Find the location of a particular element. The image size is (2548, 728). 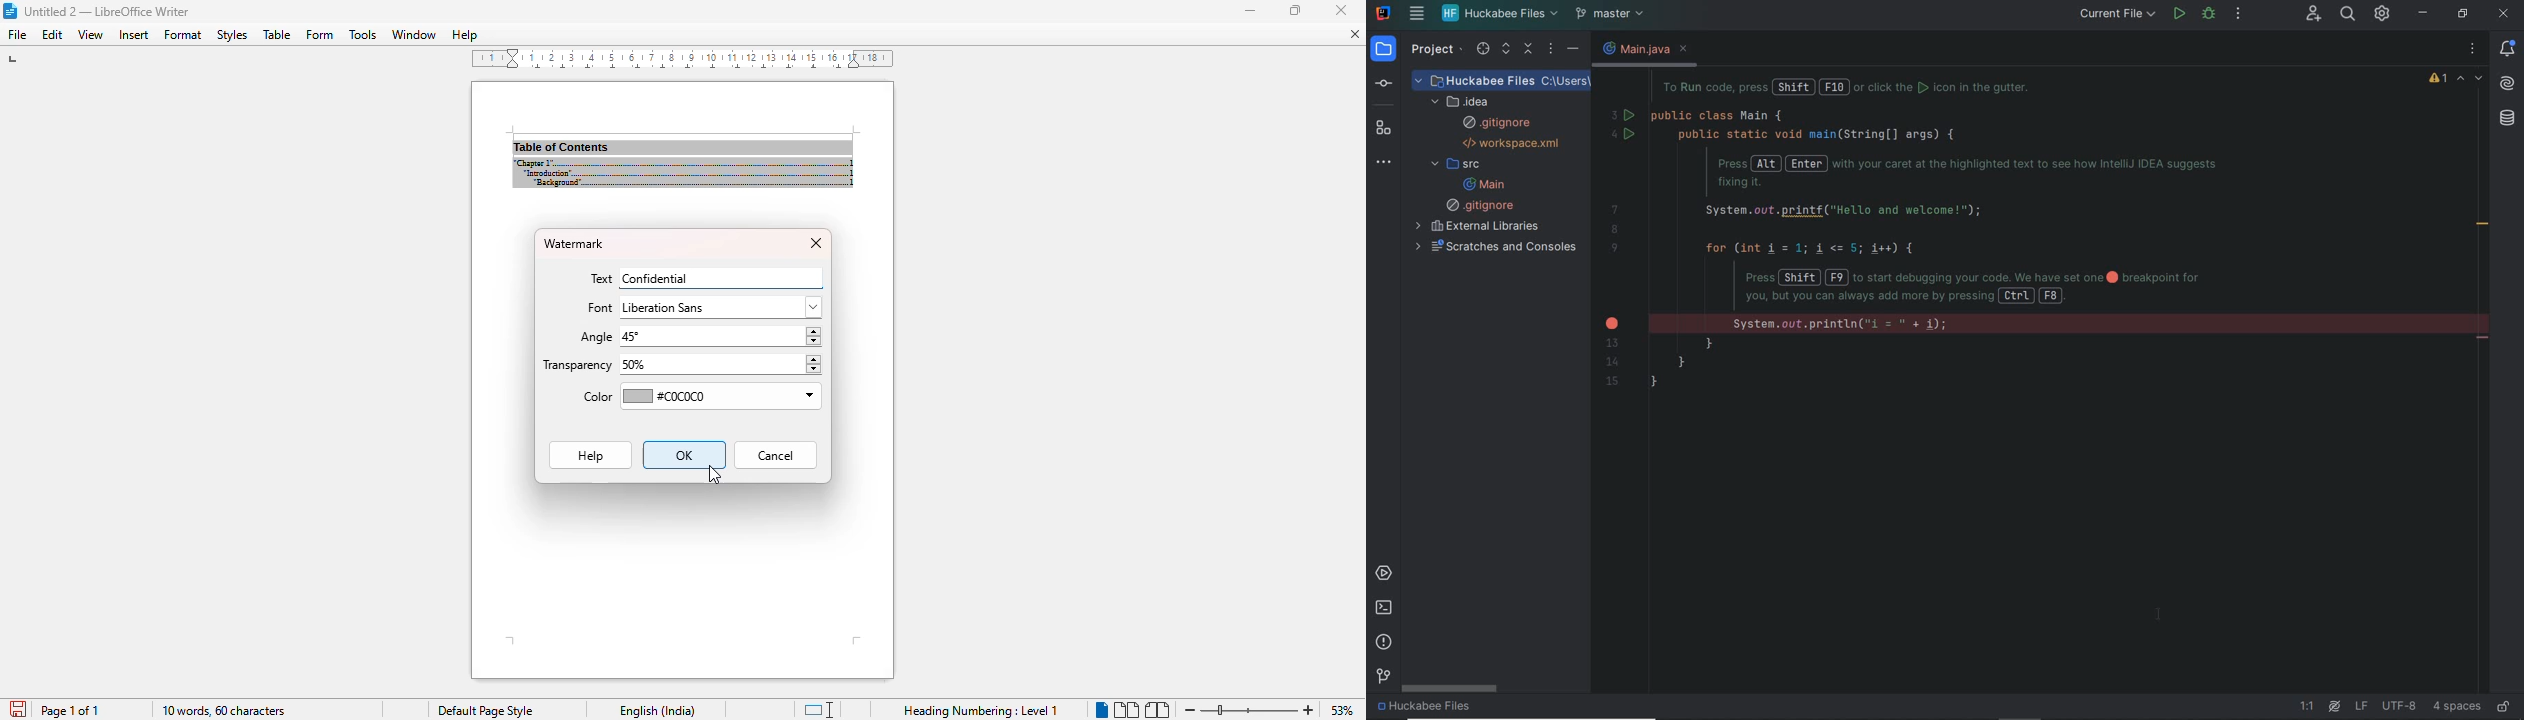

settings is located at coordinates (2384, 16).